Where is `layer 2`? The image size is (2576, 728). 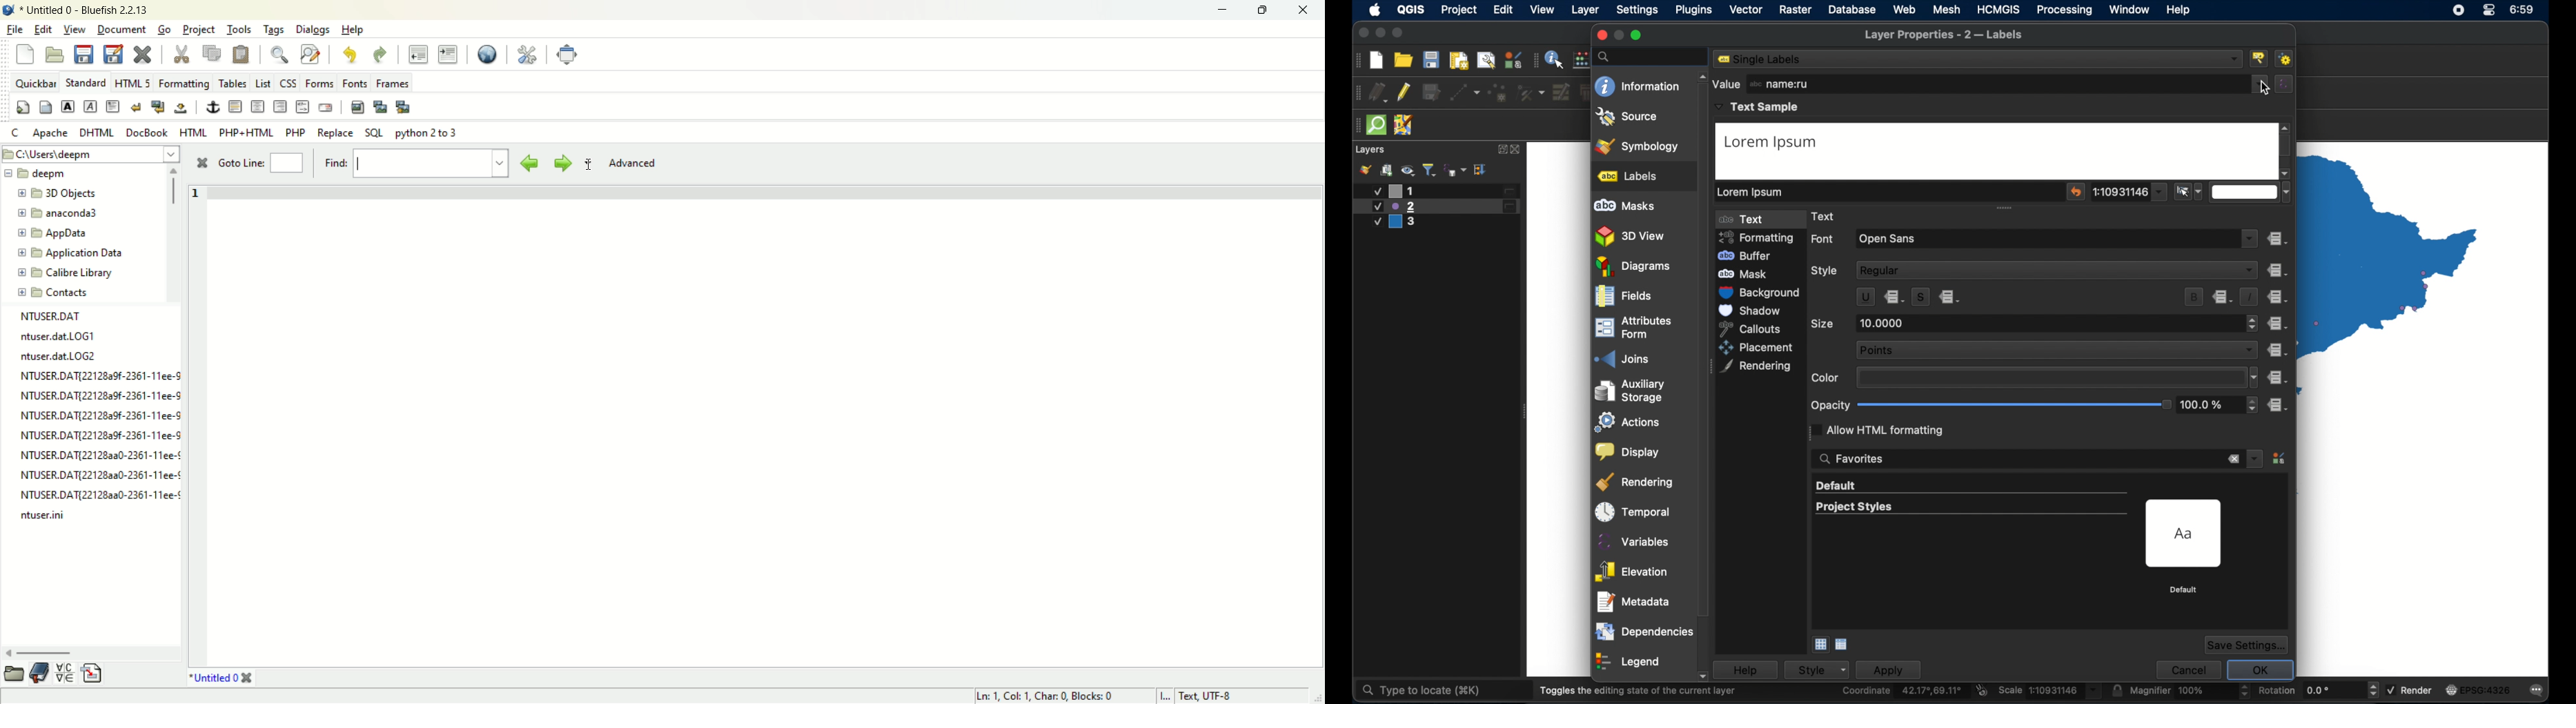 layer 2 is located at coordinates (1436, 207).